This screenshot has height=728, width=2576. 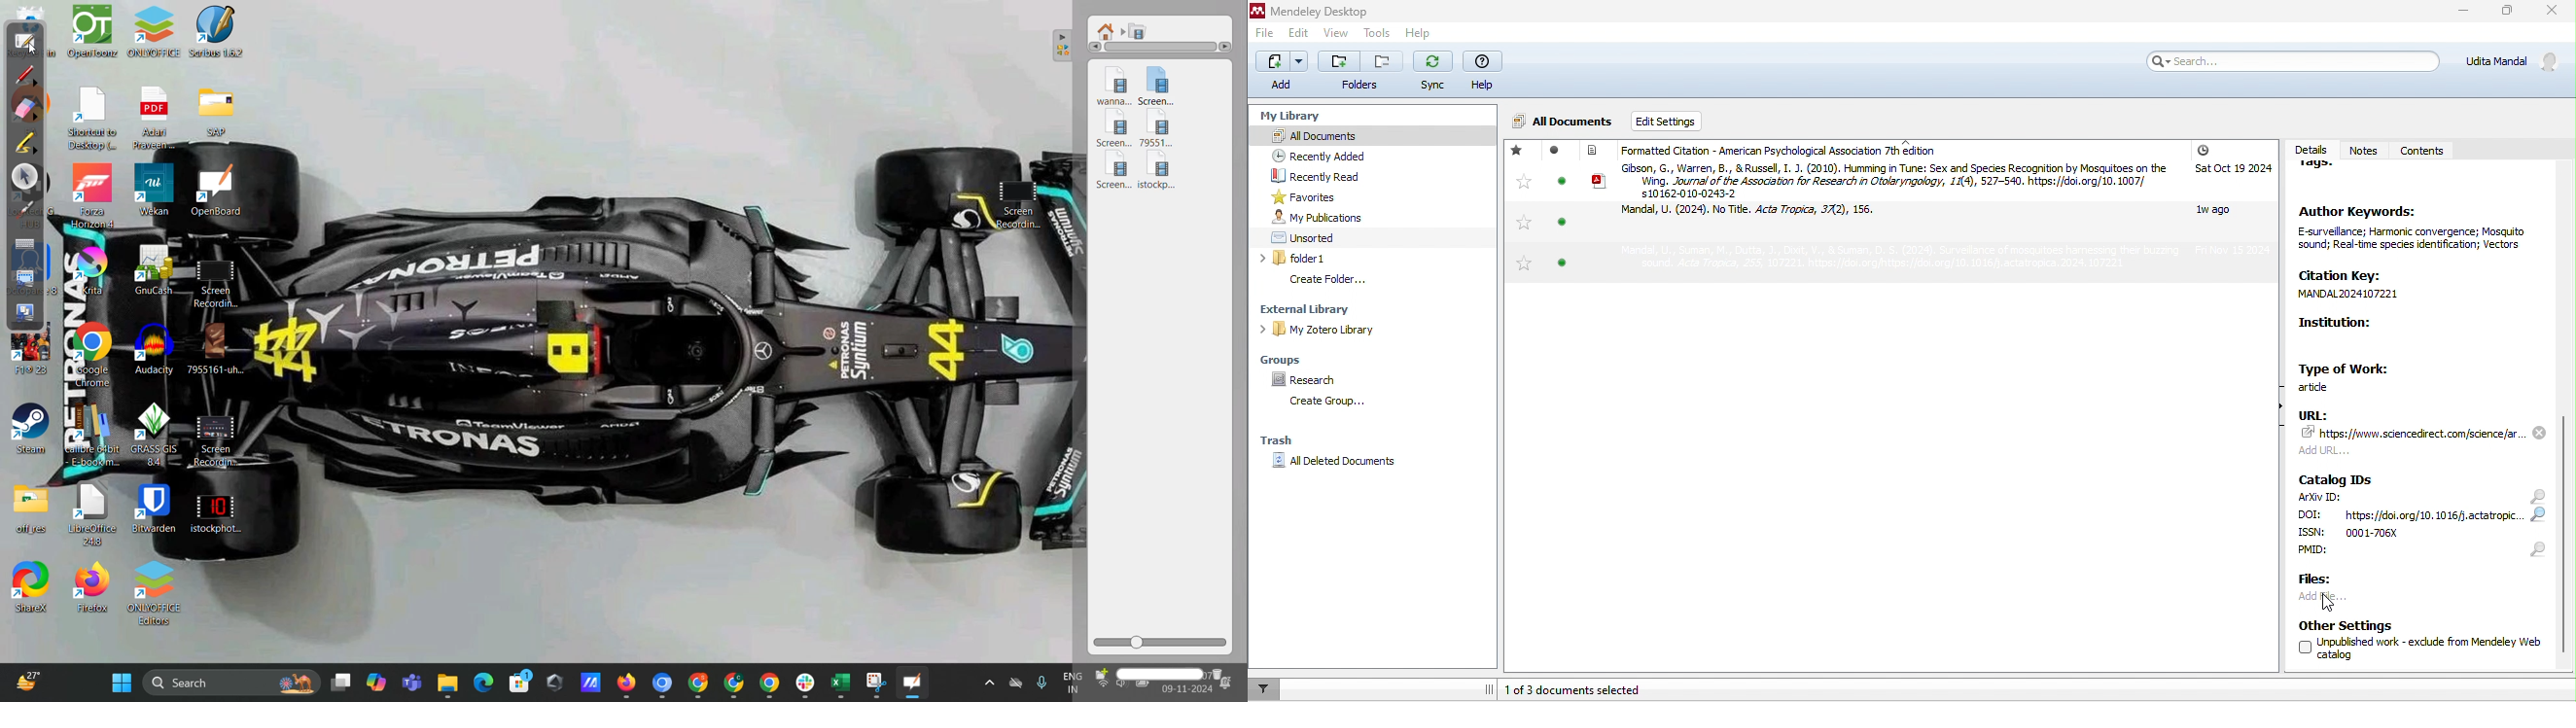 What do you see at coordinates (1343, 259) in the screenshot?
I see `folder1` at bounding box center [1343, 259].